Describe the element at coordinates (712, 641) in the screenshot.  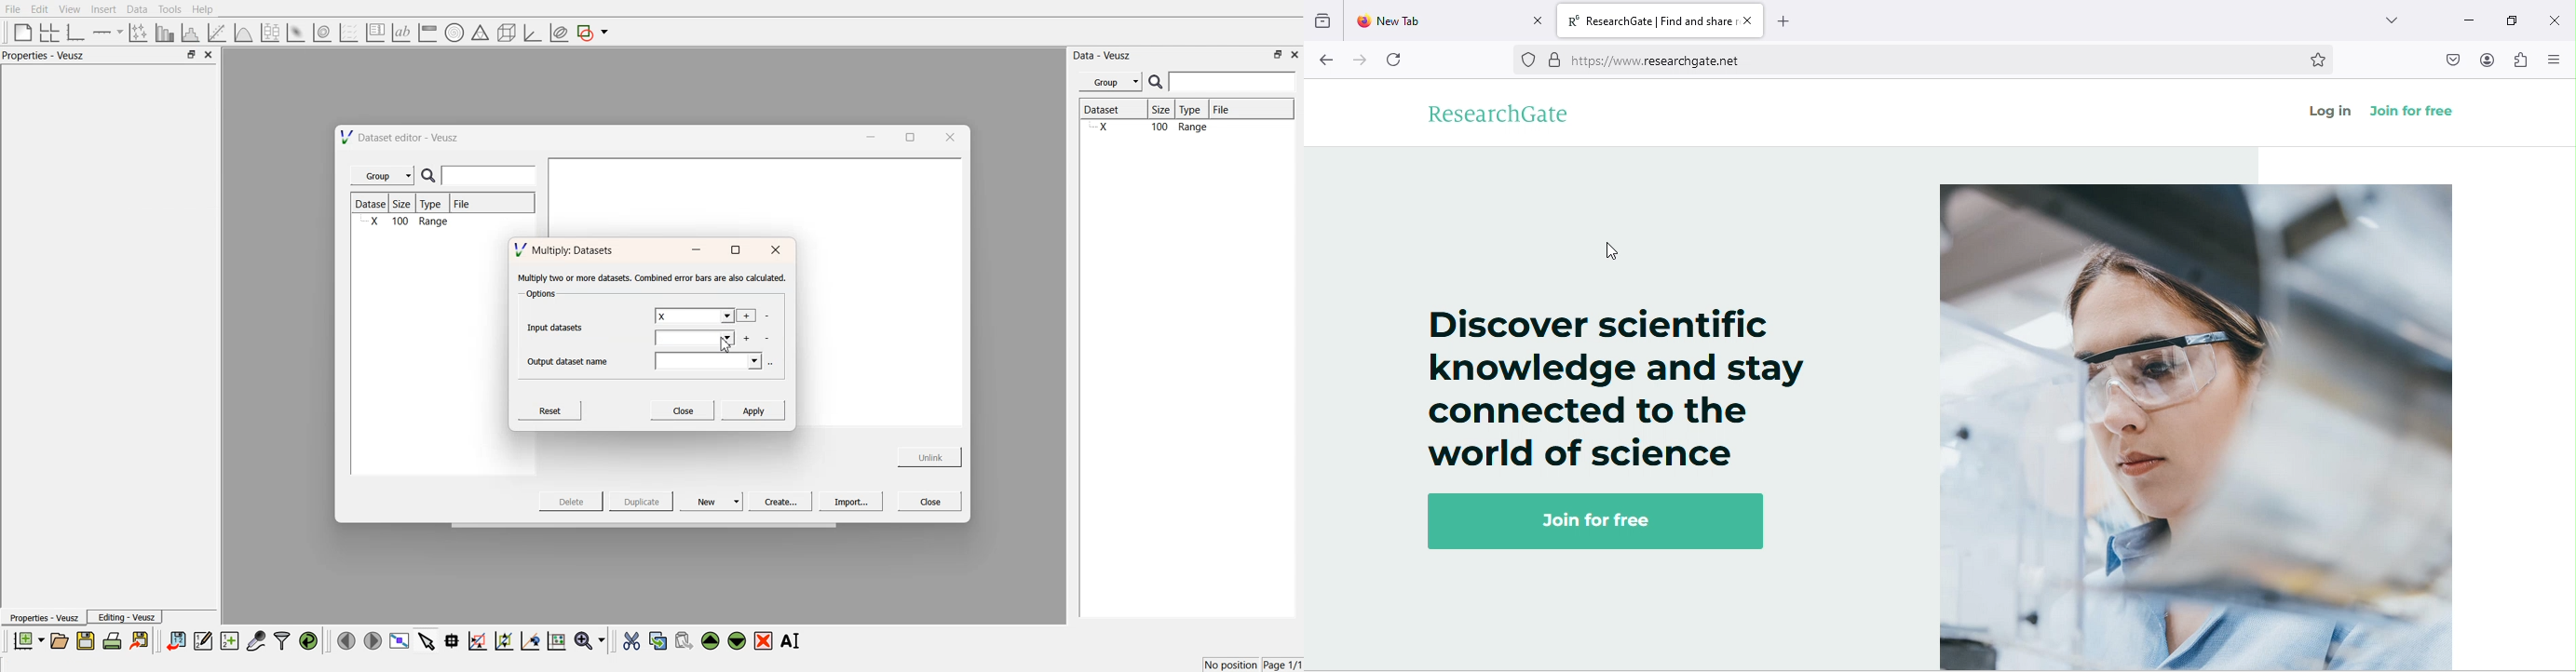
I see `move the selected widgets up` at that location.